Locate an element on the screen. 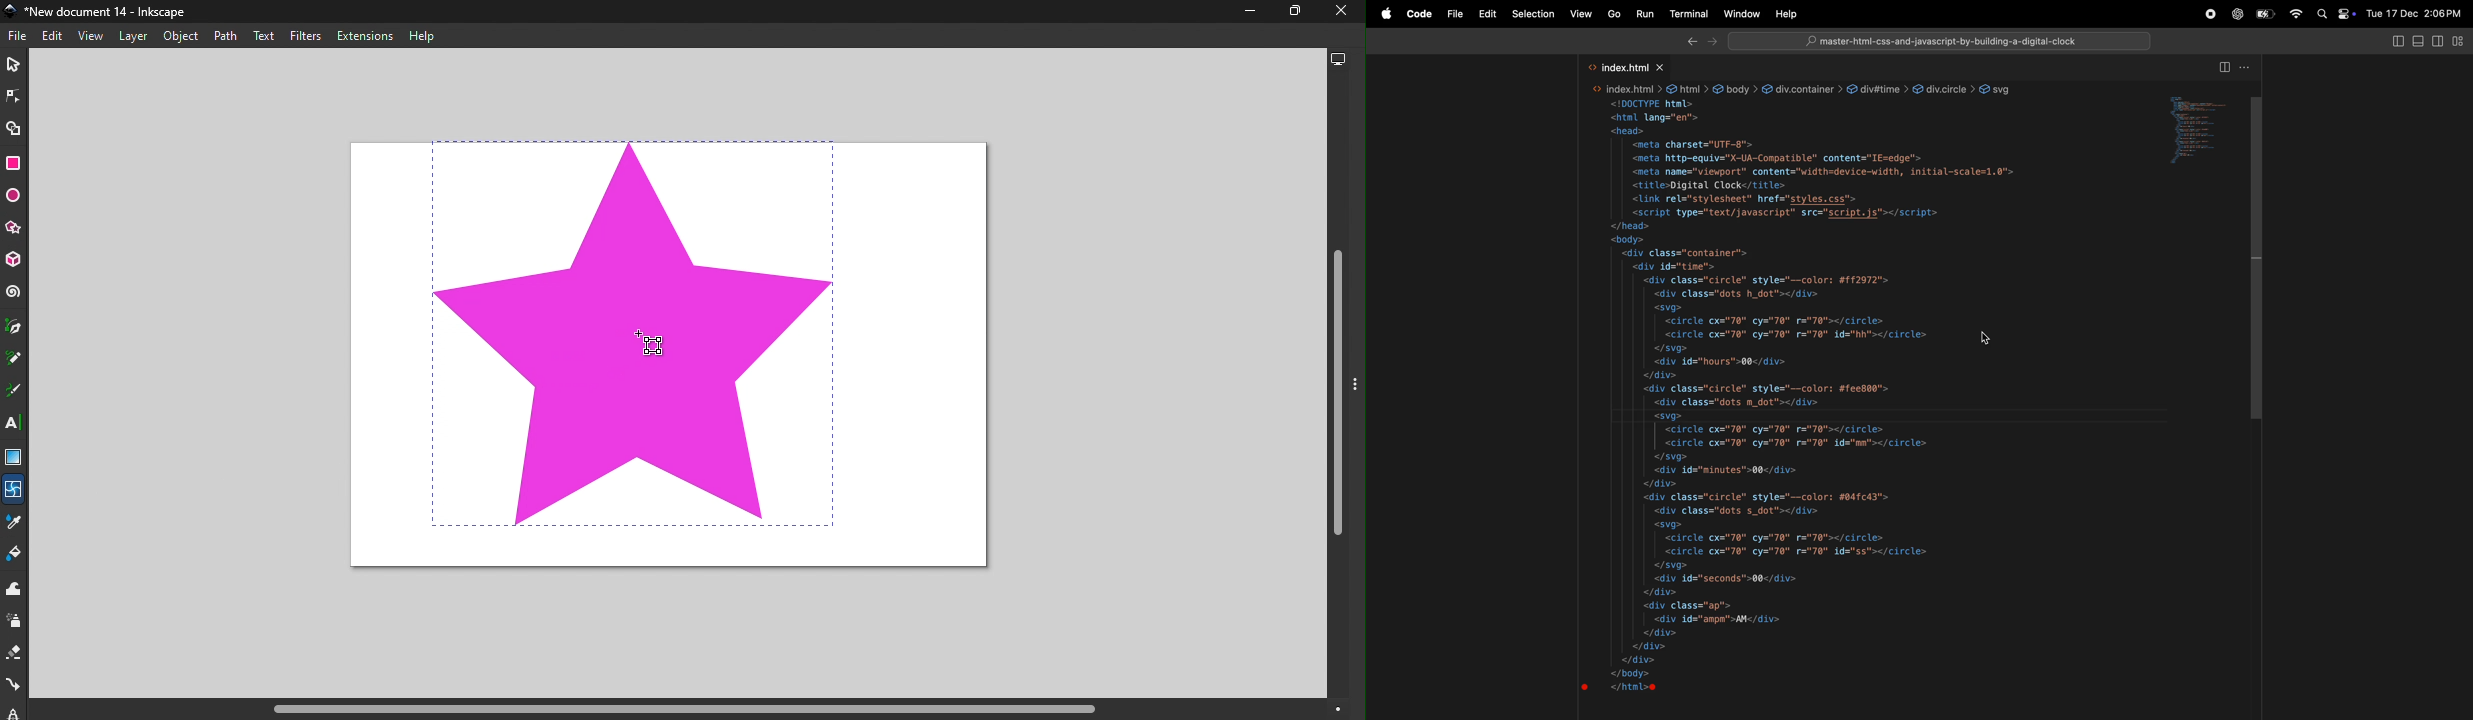 The image size is (2492, 728). Text is located at coordinates (263, 35).